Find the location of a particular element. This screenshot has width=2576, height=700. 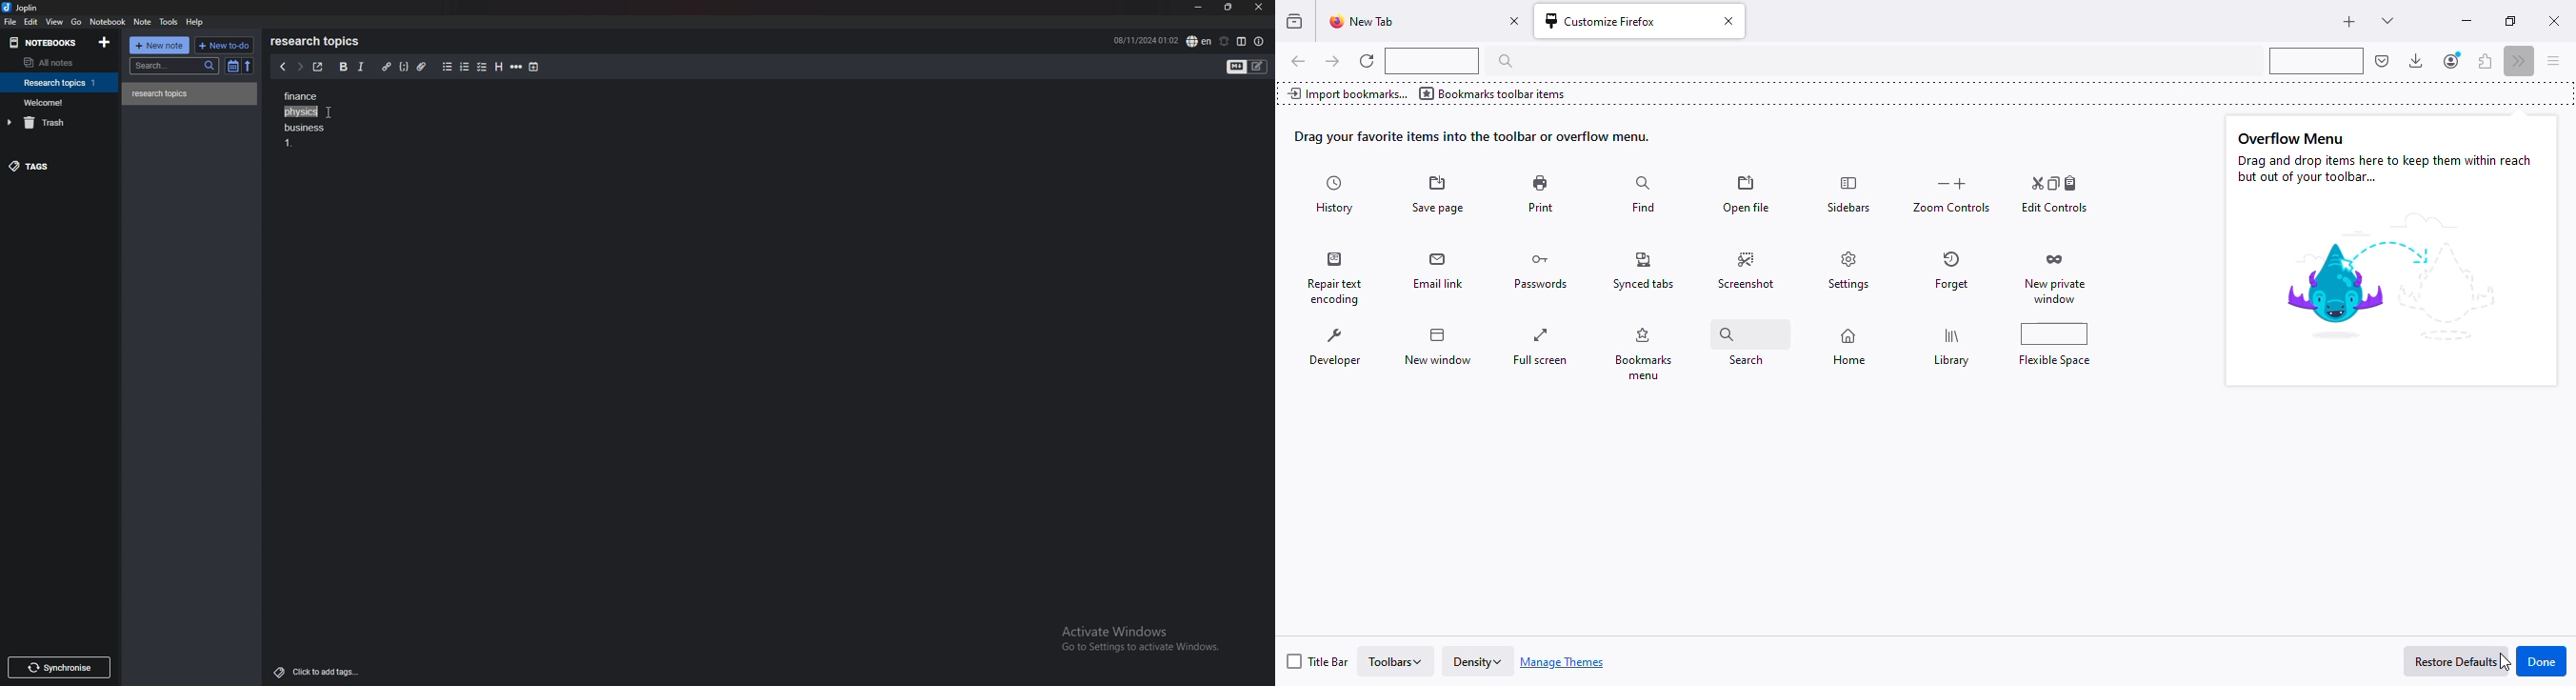

add time is located at coordinates (534, 66).